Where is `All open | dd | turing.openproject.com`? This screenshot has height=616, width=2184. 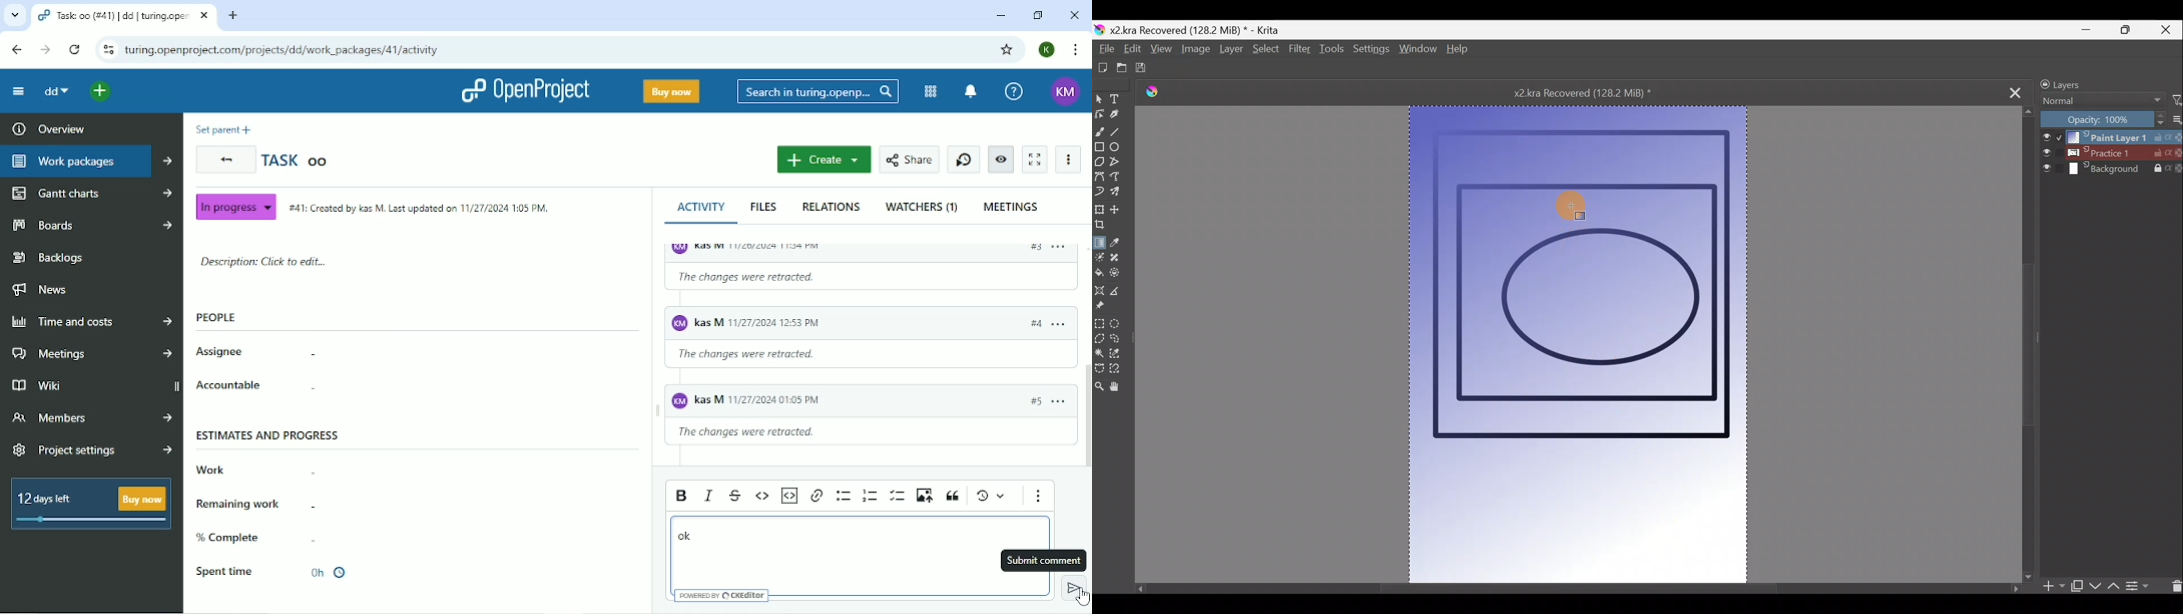
All open | dd | turing.openproject.com is located at coordinates (122, 16).